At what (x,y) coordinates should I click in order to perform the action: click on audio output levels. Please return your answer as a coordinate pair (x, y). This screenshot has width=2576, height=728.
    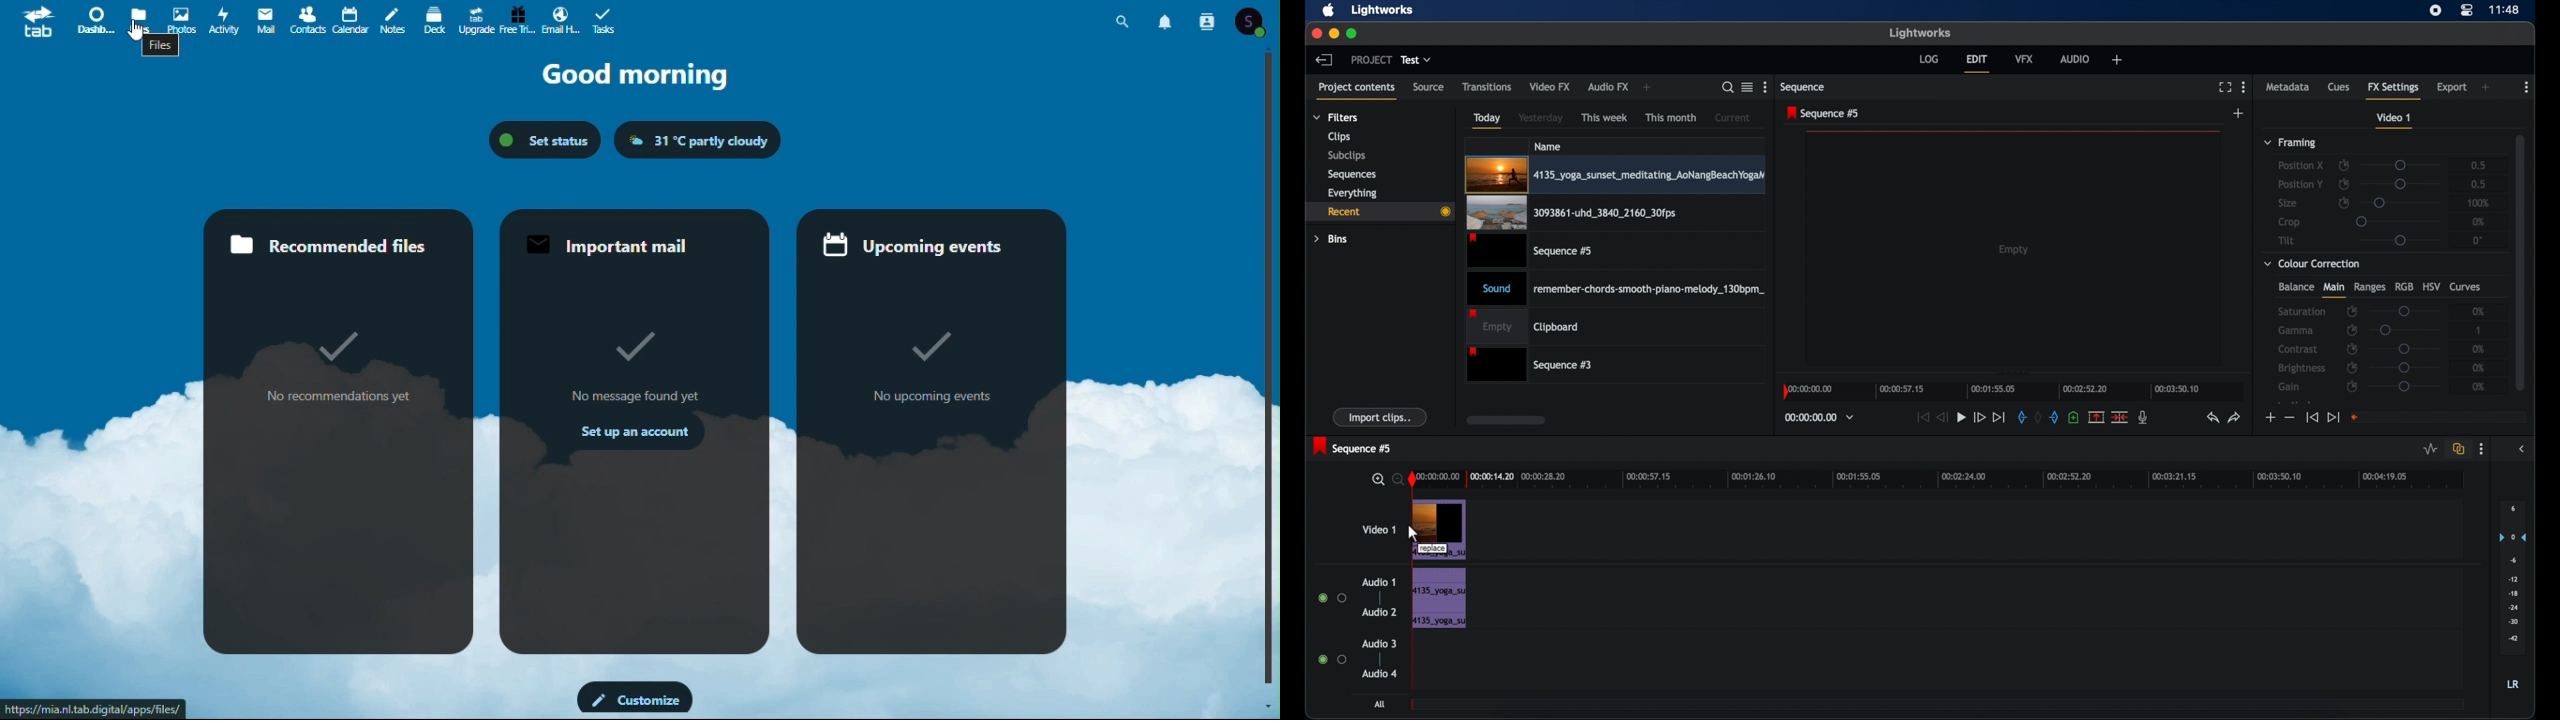
    Looking at the image, I should click on (2512, 578).